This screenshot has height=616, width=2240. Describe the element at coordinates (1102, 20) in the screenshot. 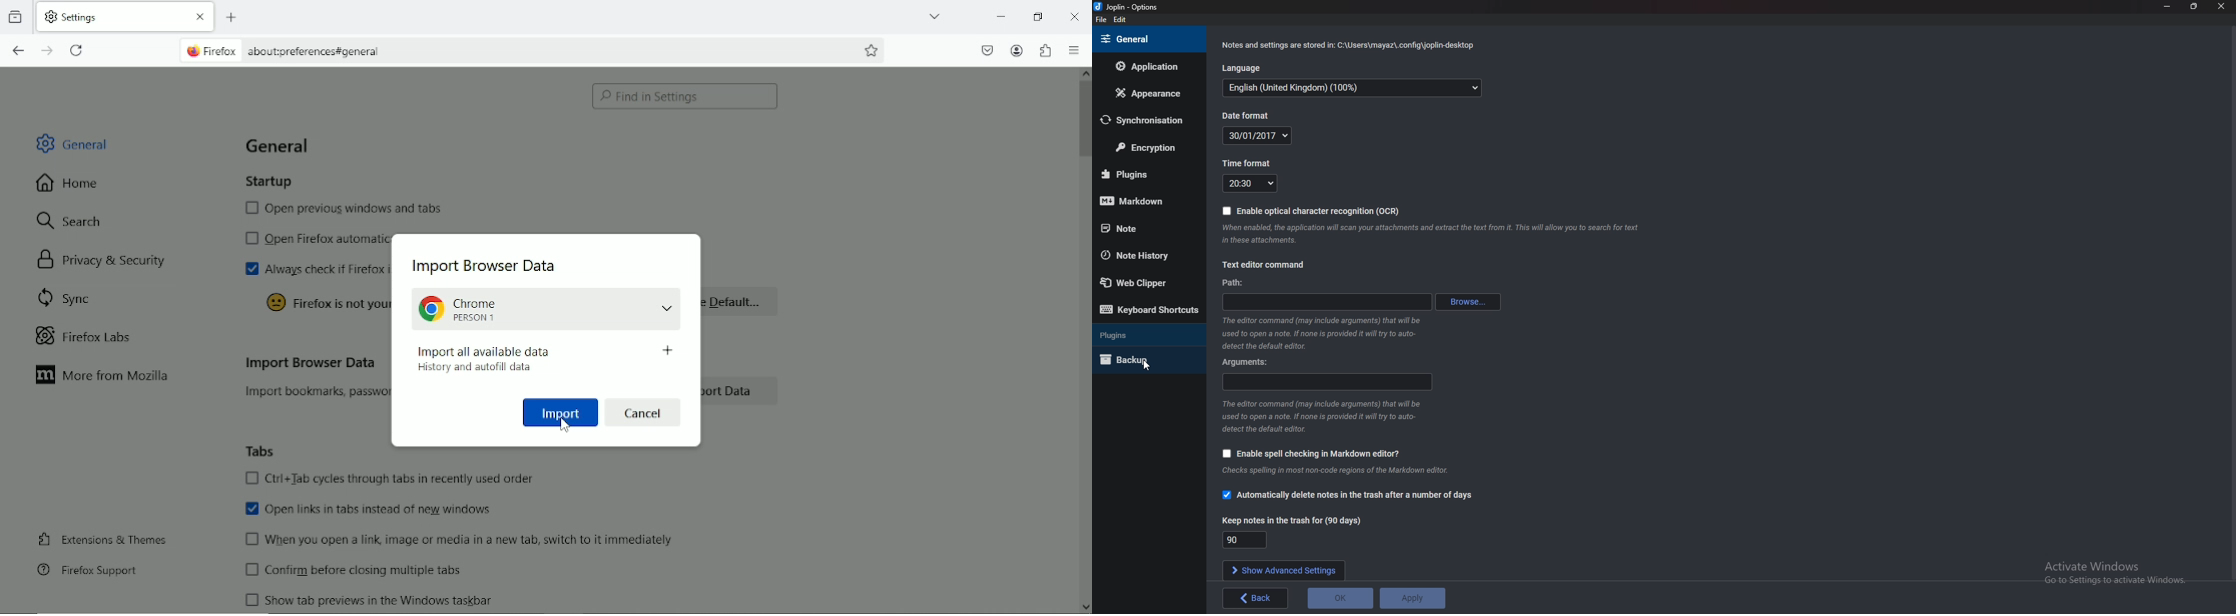

I see `file` at that location.